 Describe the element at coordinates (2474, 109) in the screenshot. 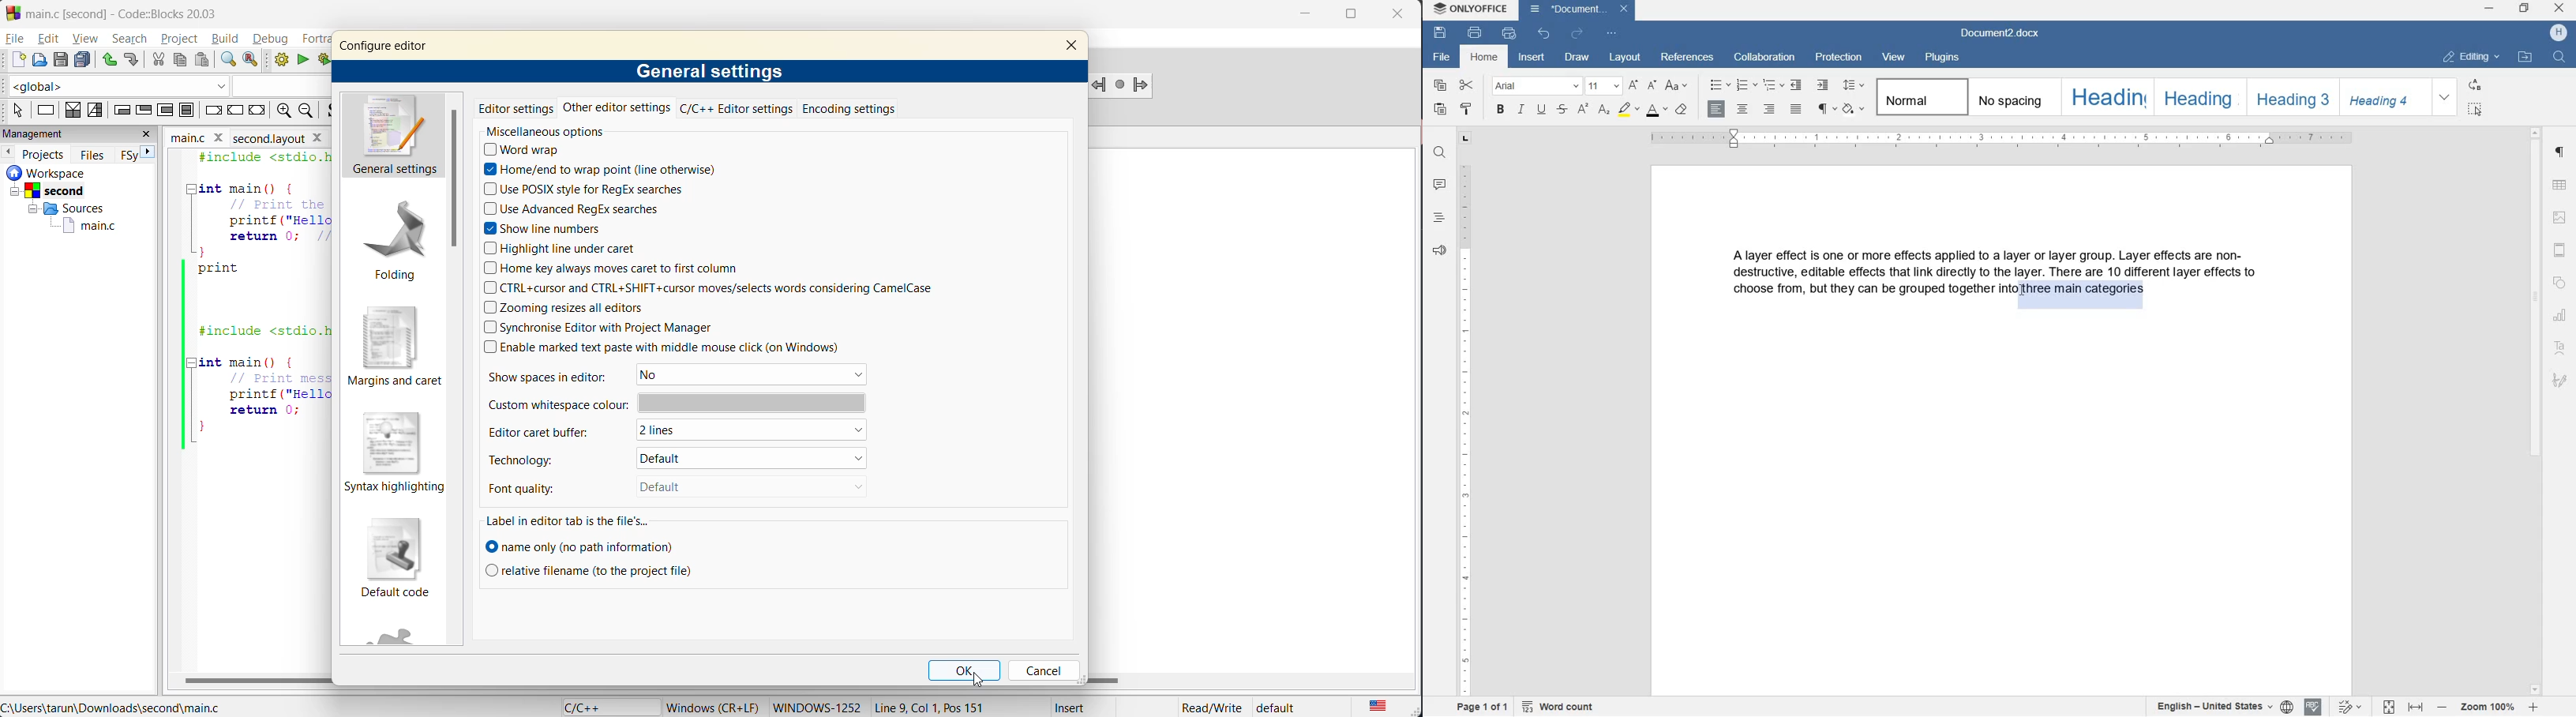

I see `select all ` at that location.